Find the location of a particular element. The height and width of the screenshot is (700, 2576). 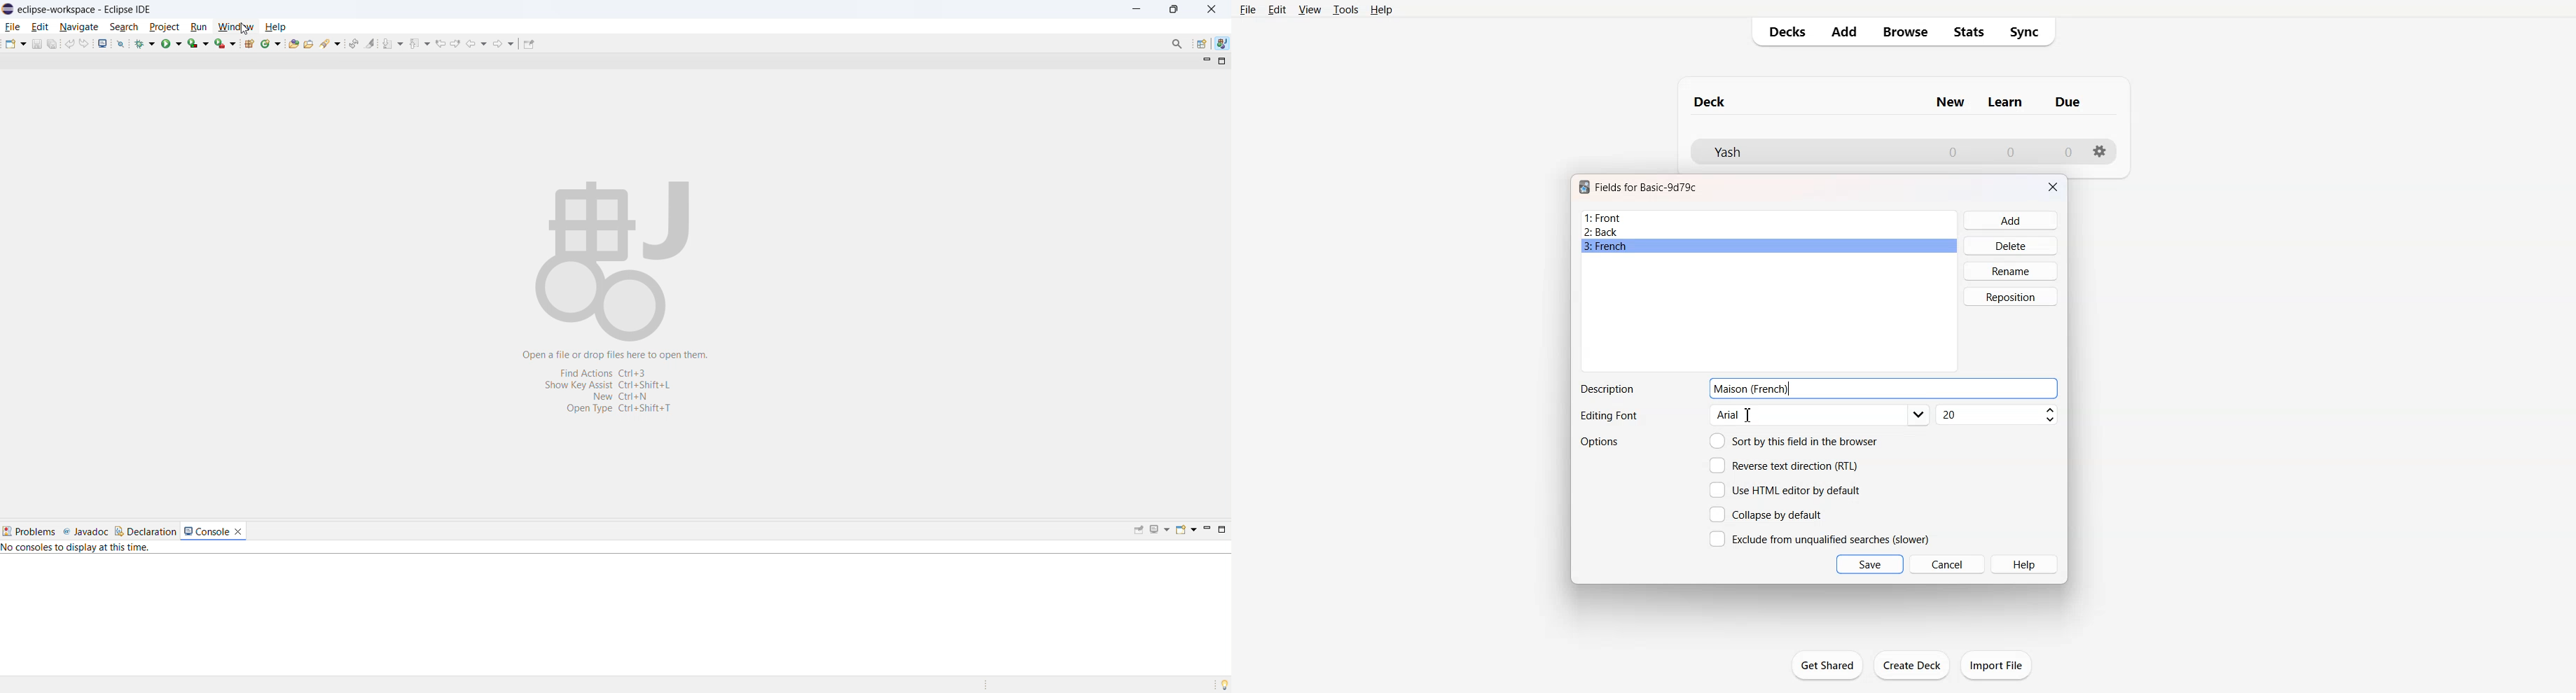

Edit is located at coordinates (1277, 10).